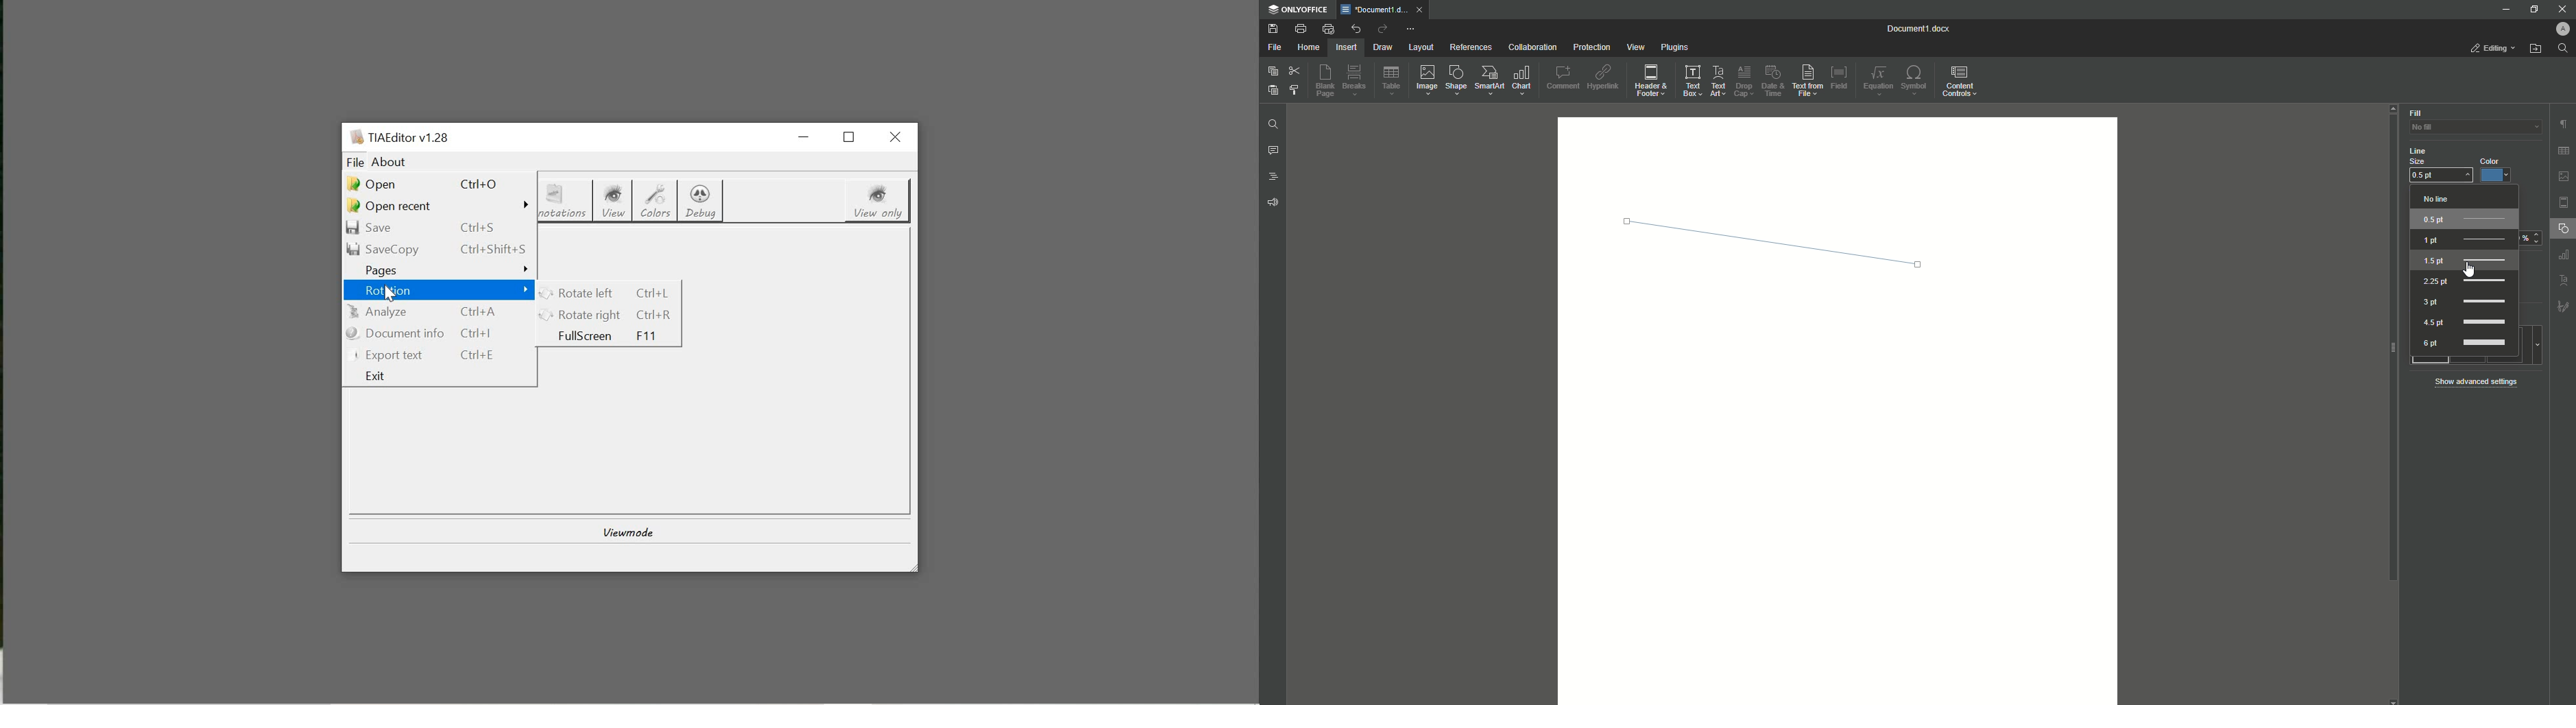 Image resolution: width=2576 pixels, height=728 pixels. I want to click on Content Controls, so click(1960, 82).